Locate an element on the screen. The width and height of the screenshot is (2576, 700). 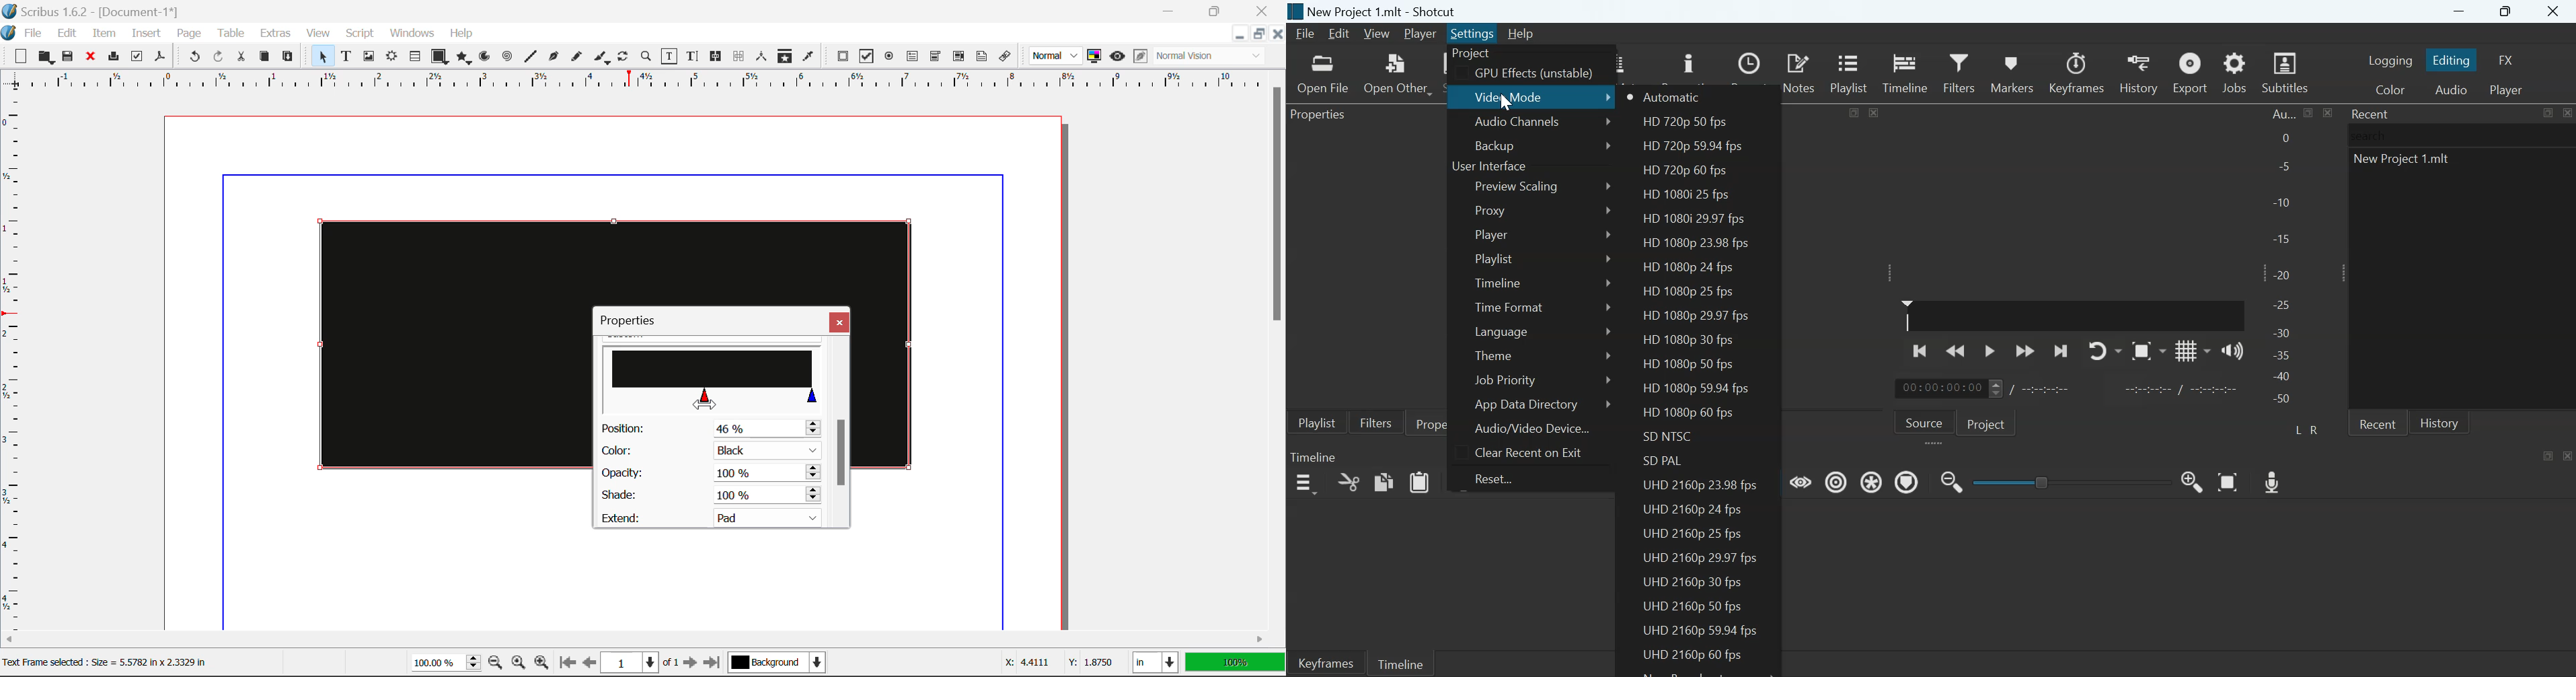
toggle zoom is located at coordinates (2148, 351).